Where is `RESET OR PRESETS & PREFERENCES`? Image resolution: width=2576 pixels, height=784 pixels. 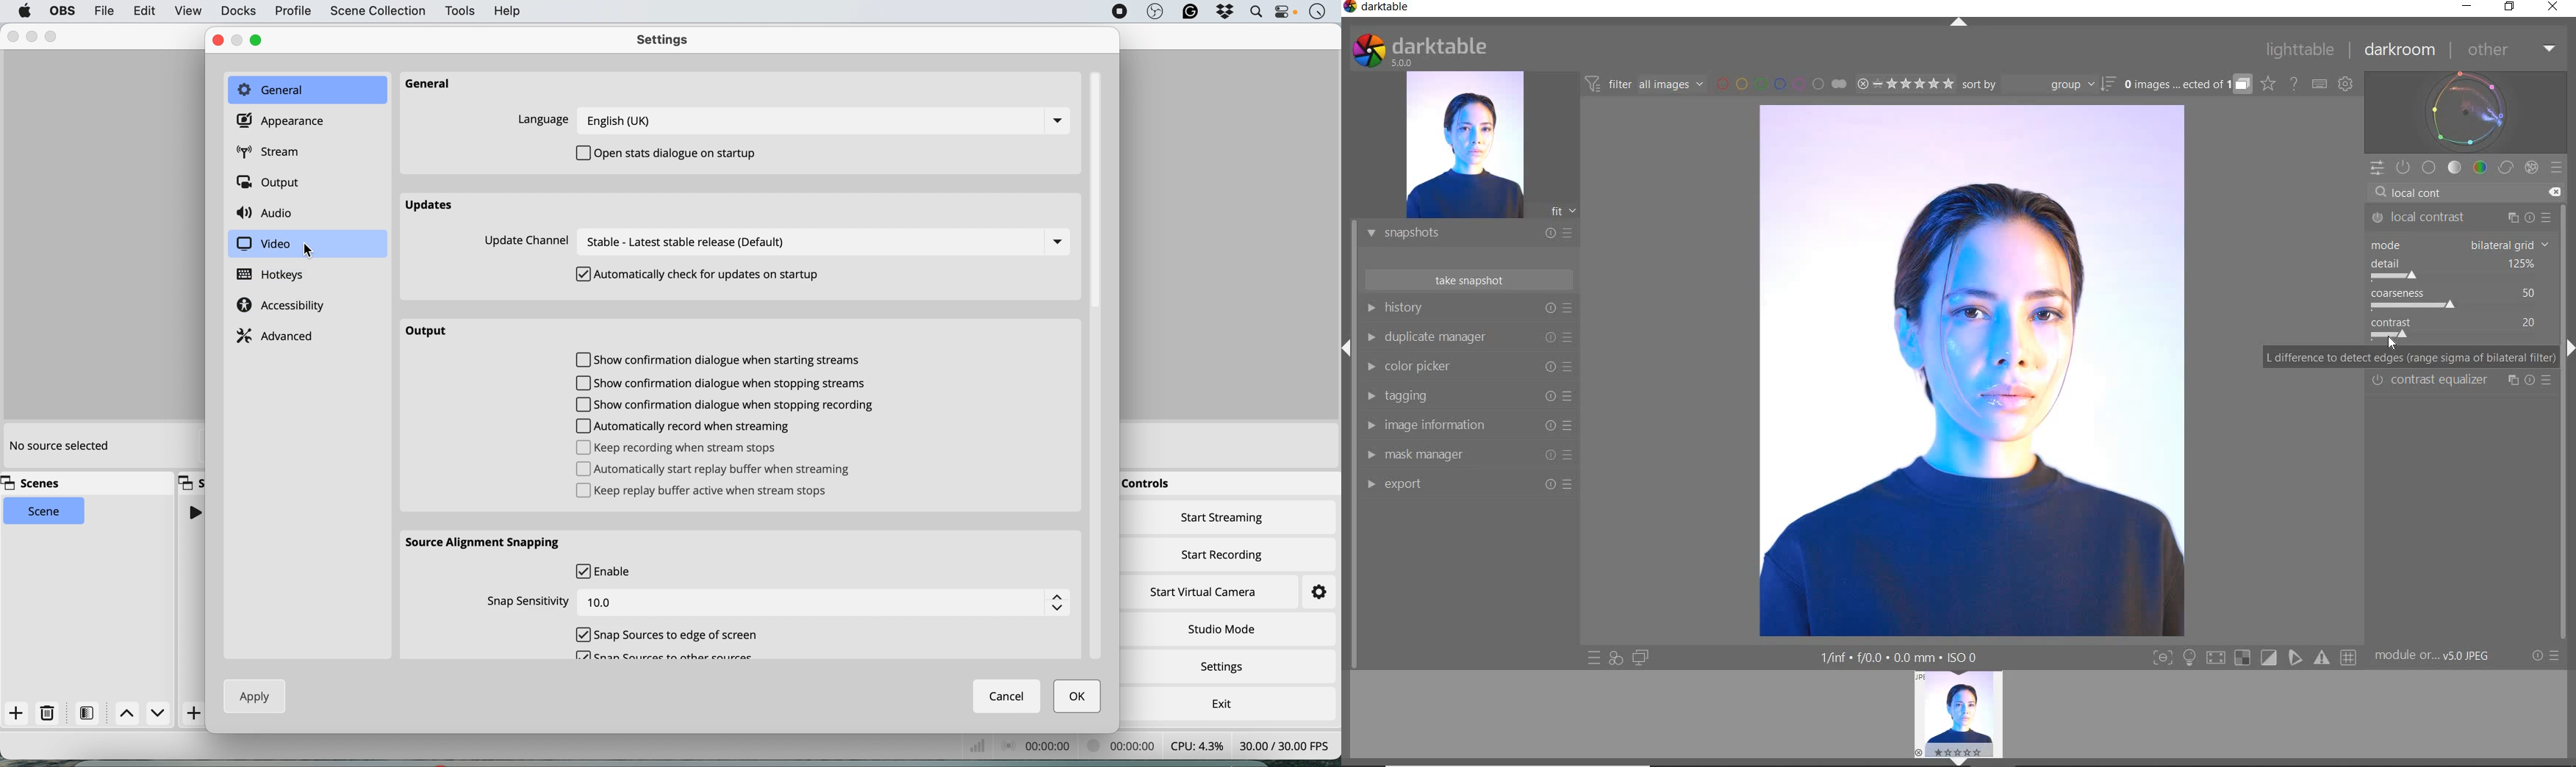
RESET OR PRESETS & PREFERENCES is located at coordinates (2547, 655).